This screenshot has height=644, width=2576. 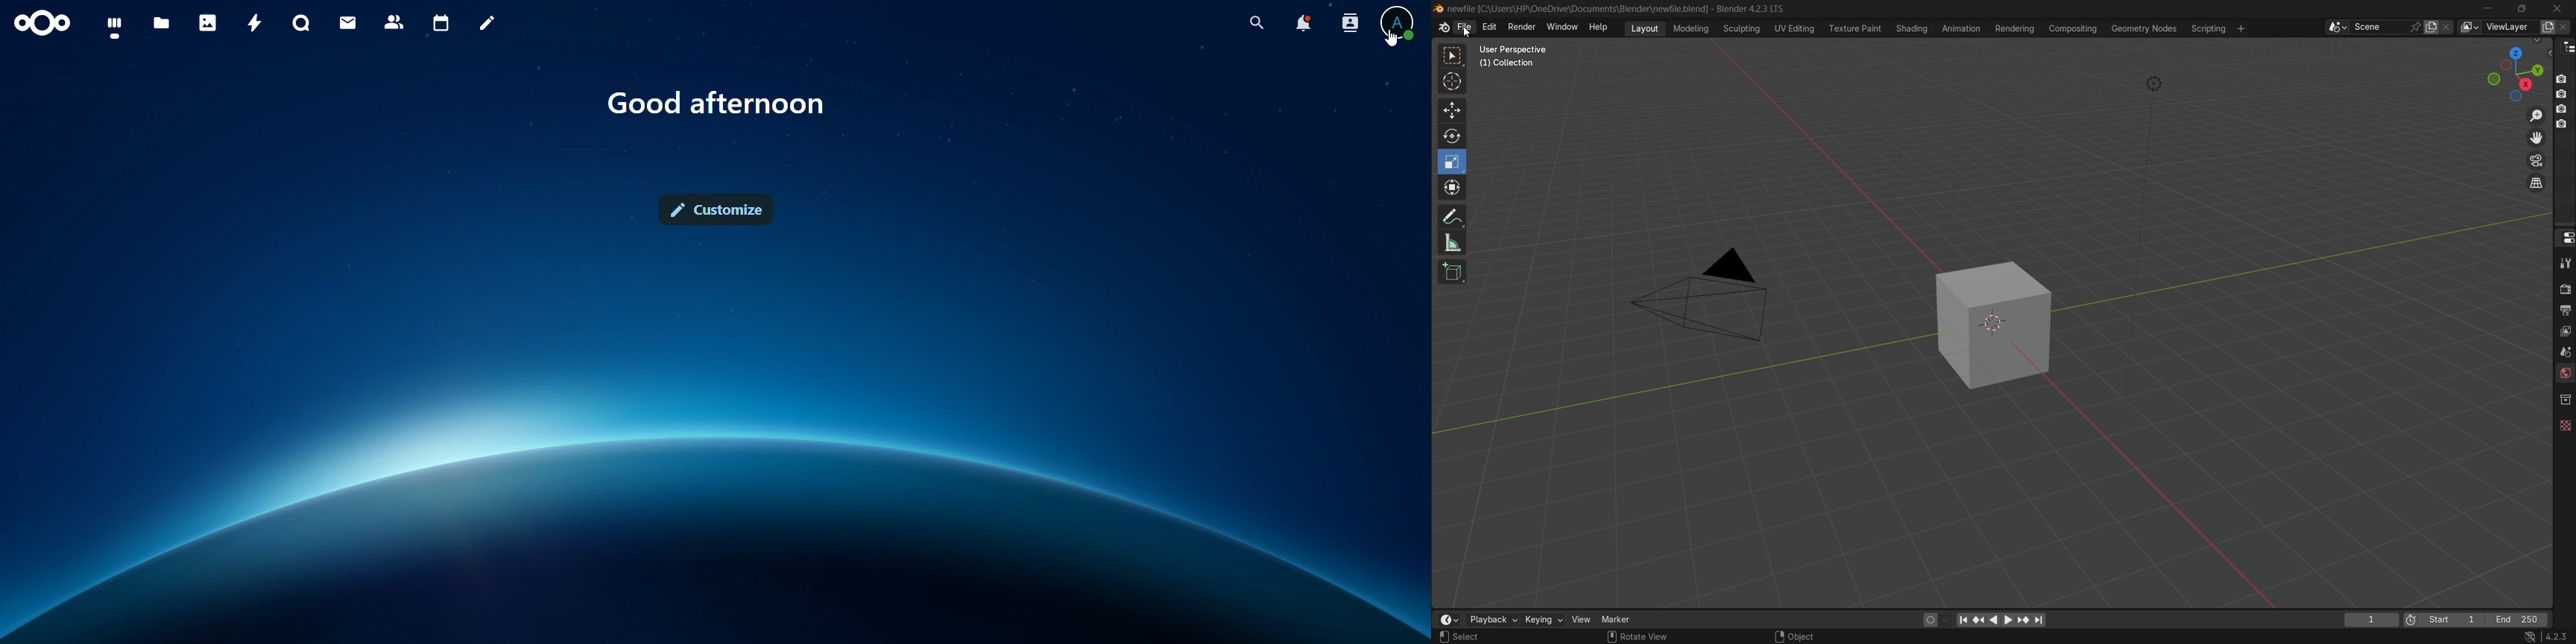 I want to click on photos, so click(x=209, y=25).